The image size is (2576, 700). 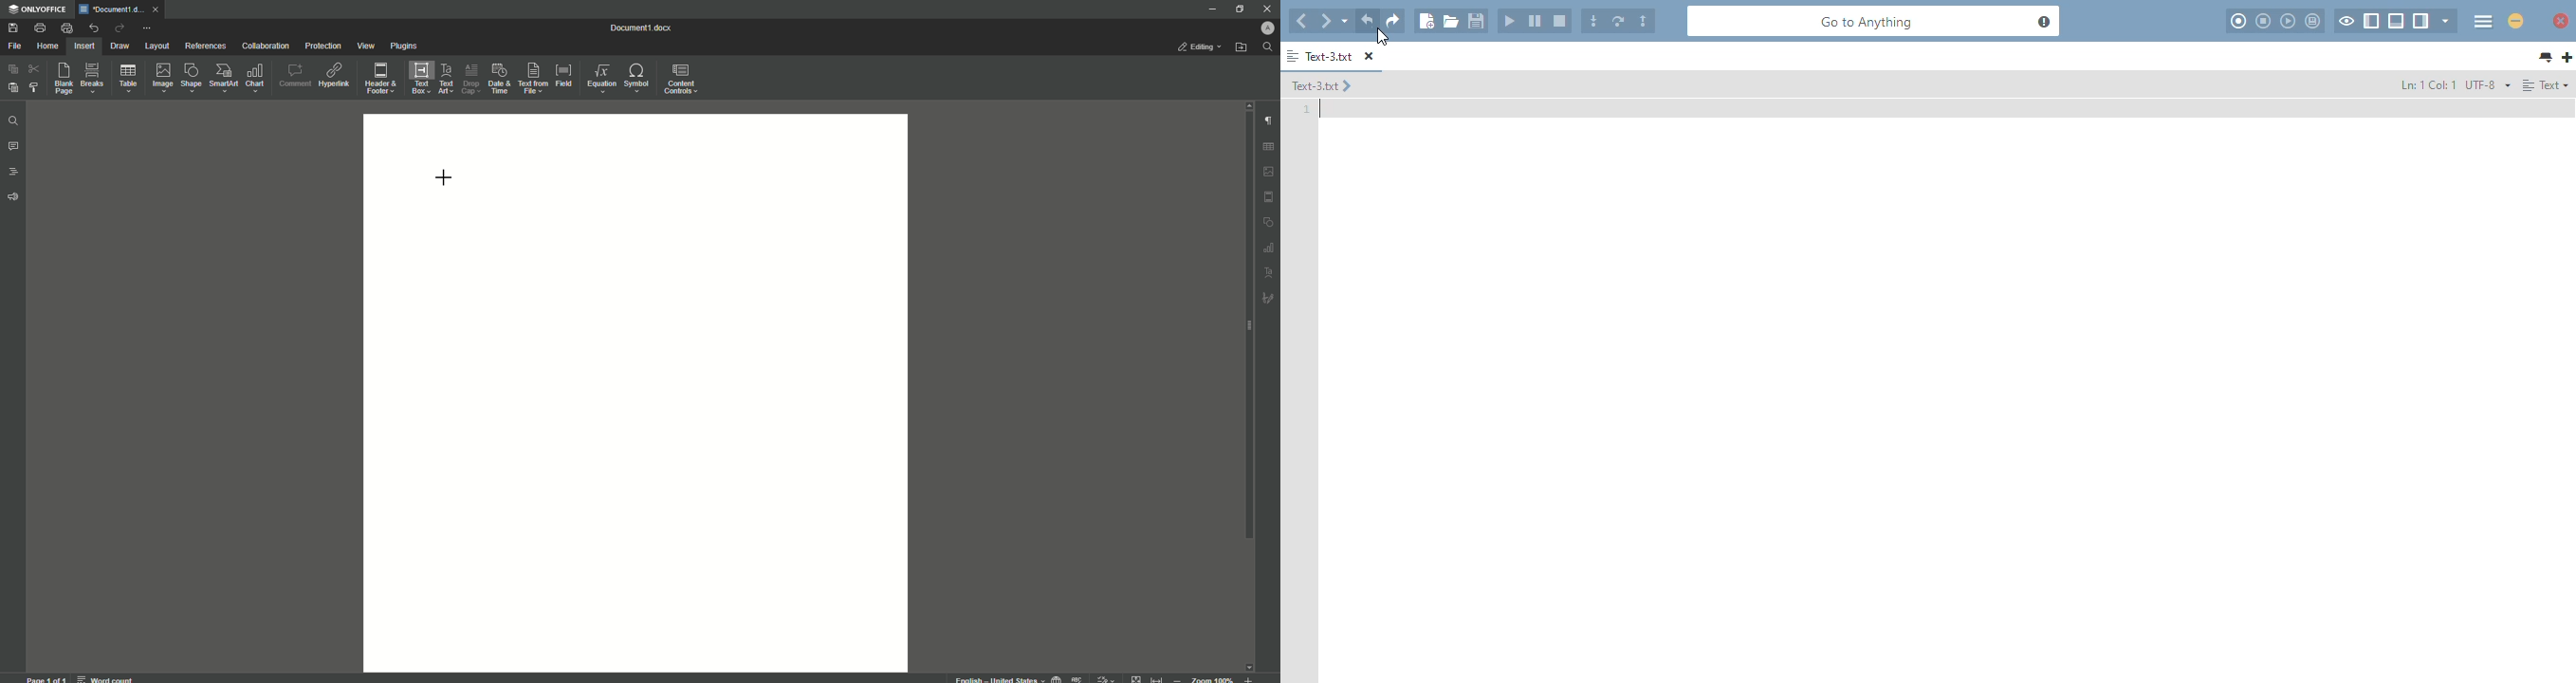 I want to click on Minimize, so click(x=1208, y=9).